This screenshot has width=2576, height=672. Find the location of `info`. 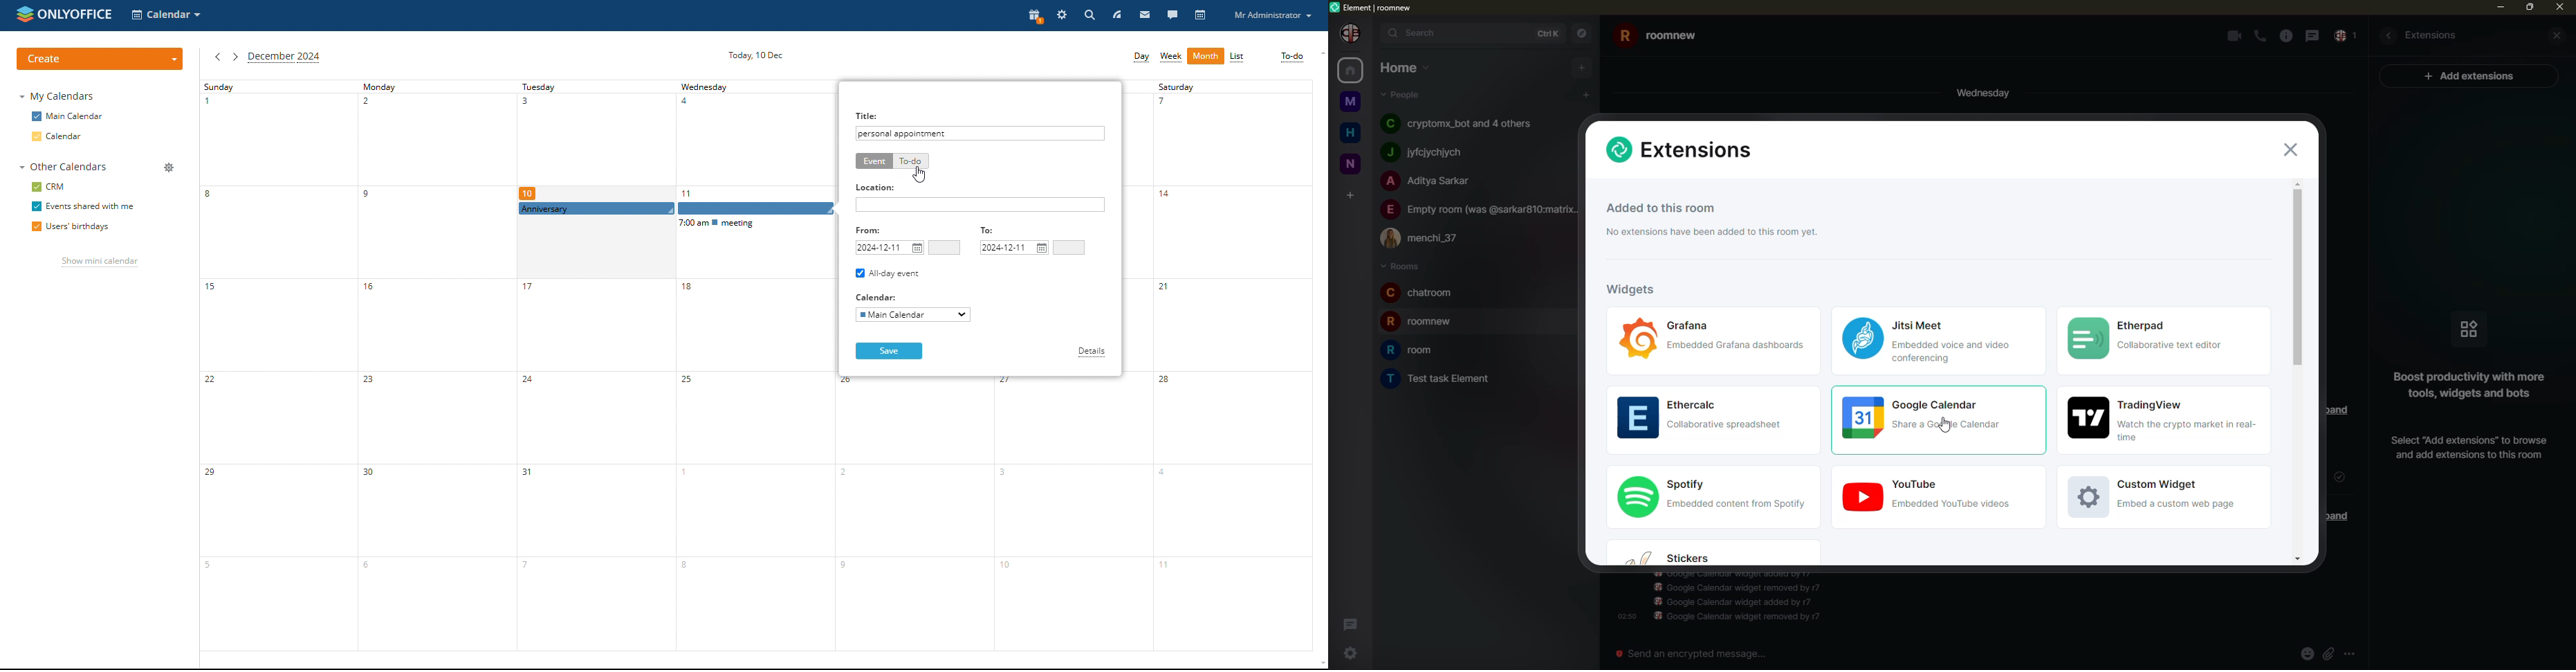

info is located at coordinates (1742, 598).